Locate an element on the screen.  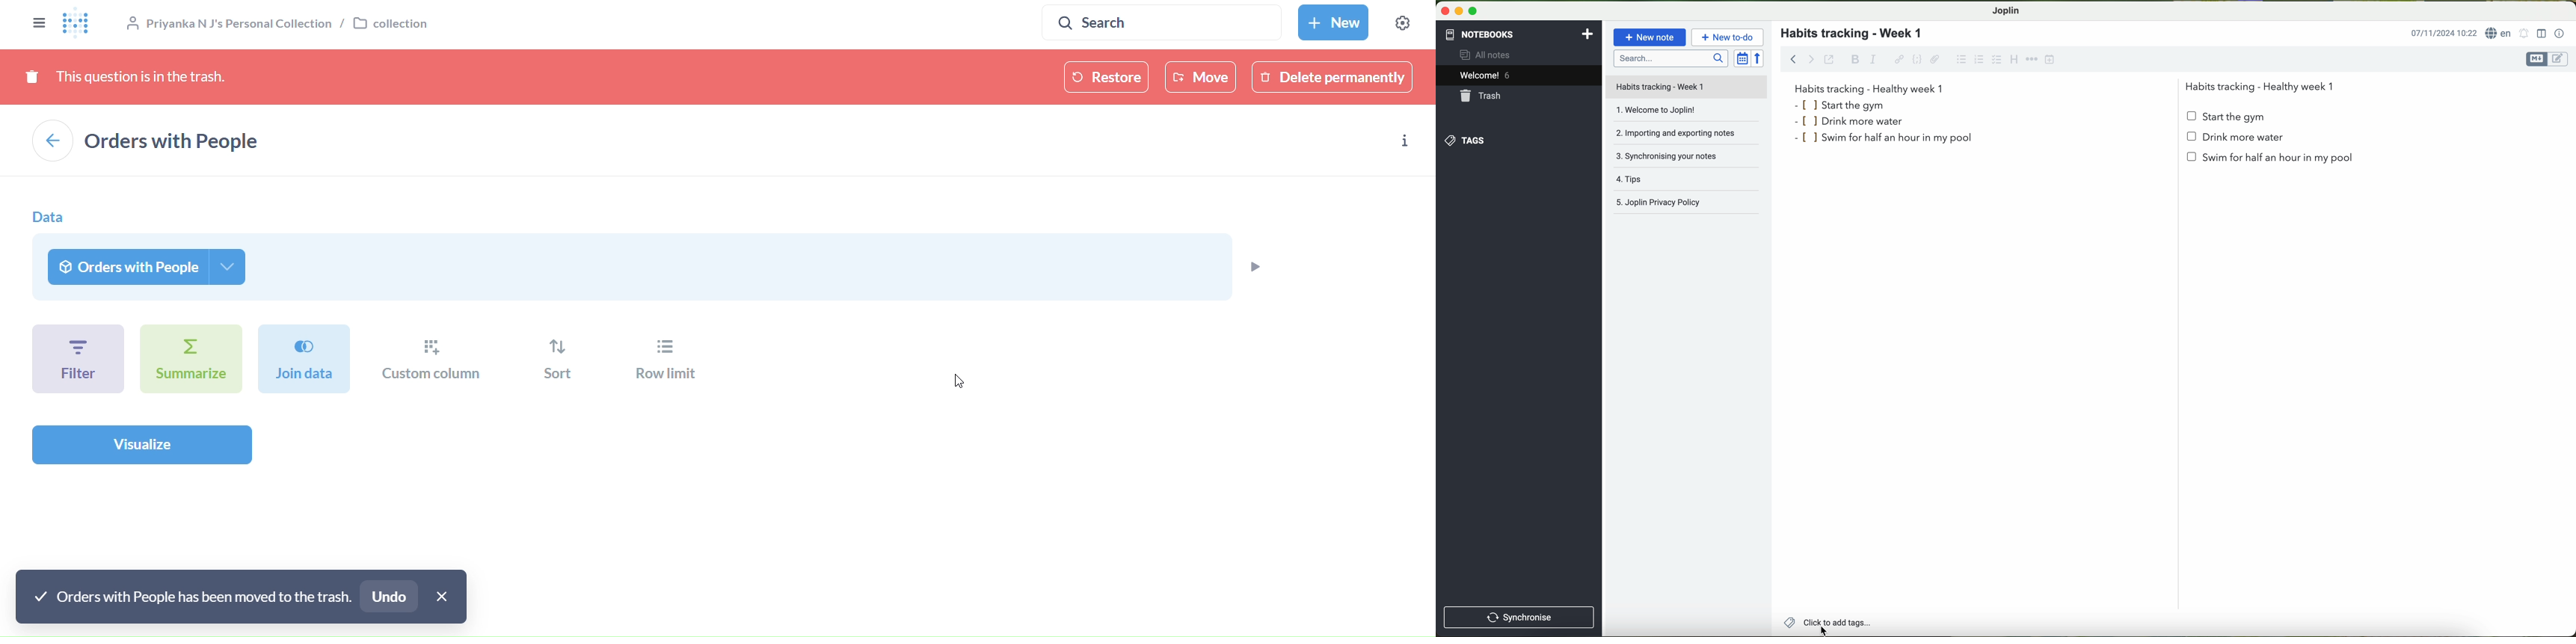
New is located at coordinates (1330, 22).